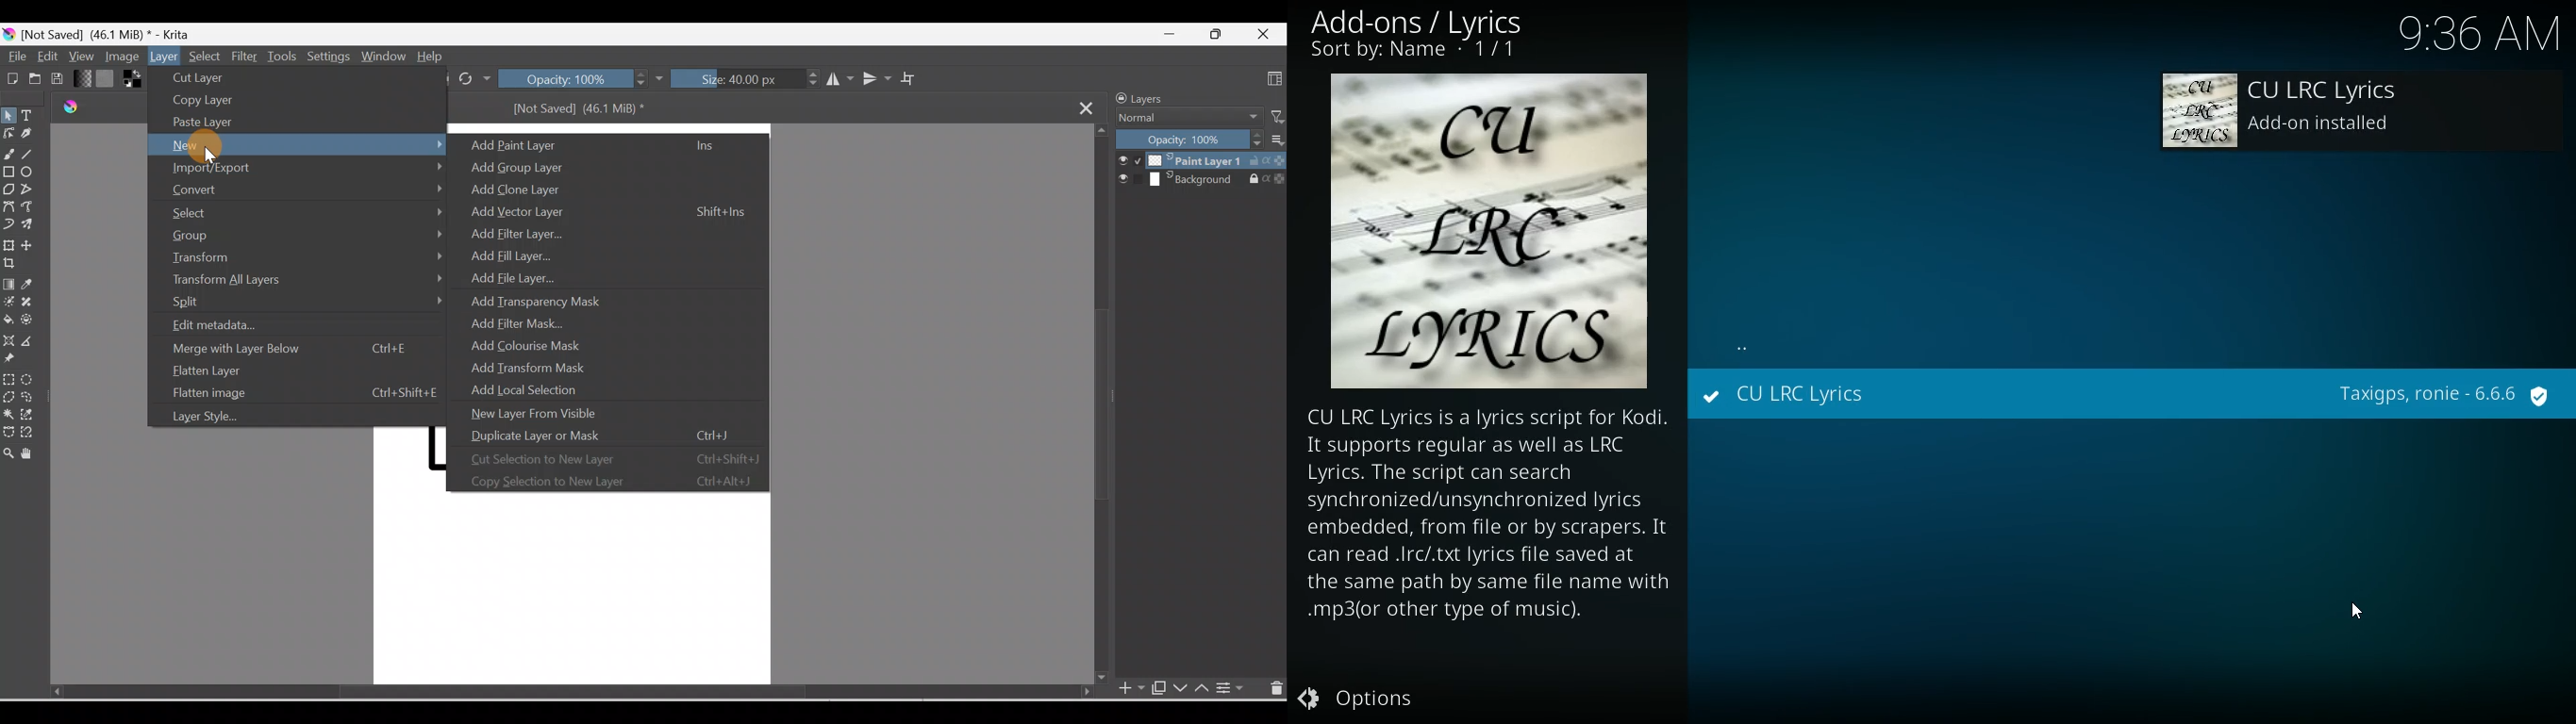 Image resolution: width=2576 pixels, height=728 pixels. I want to click on Reload original preset, so click(474, 78).